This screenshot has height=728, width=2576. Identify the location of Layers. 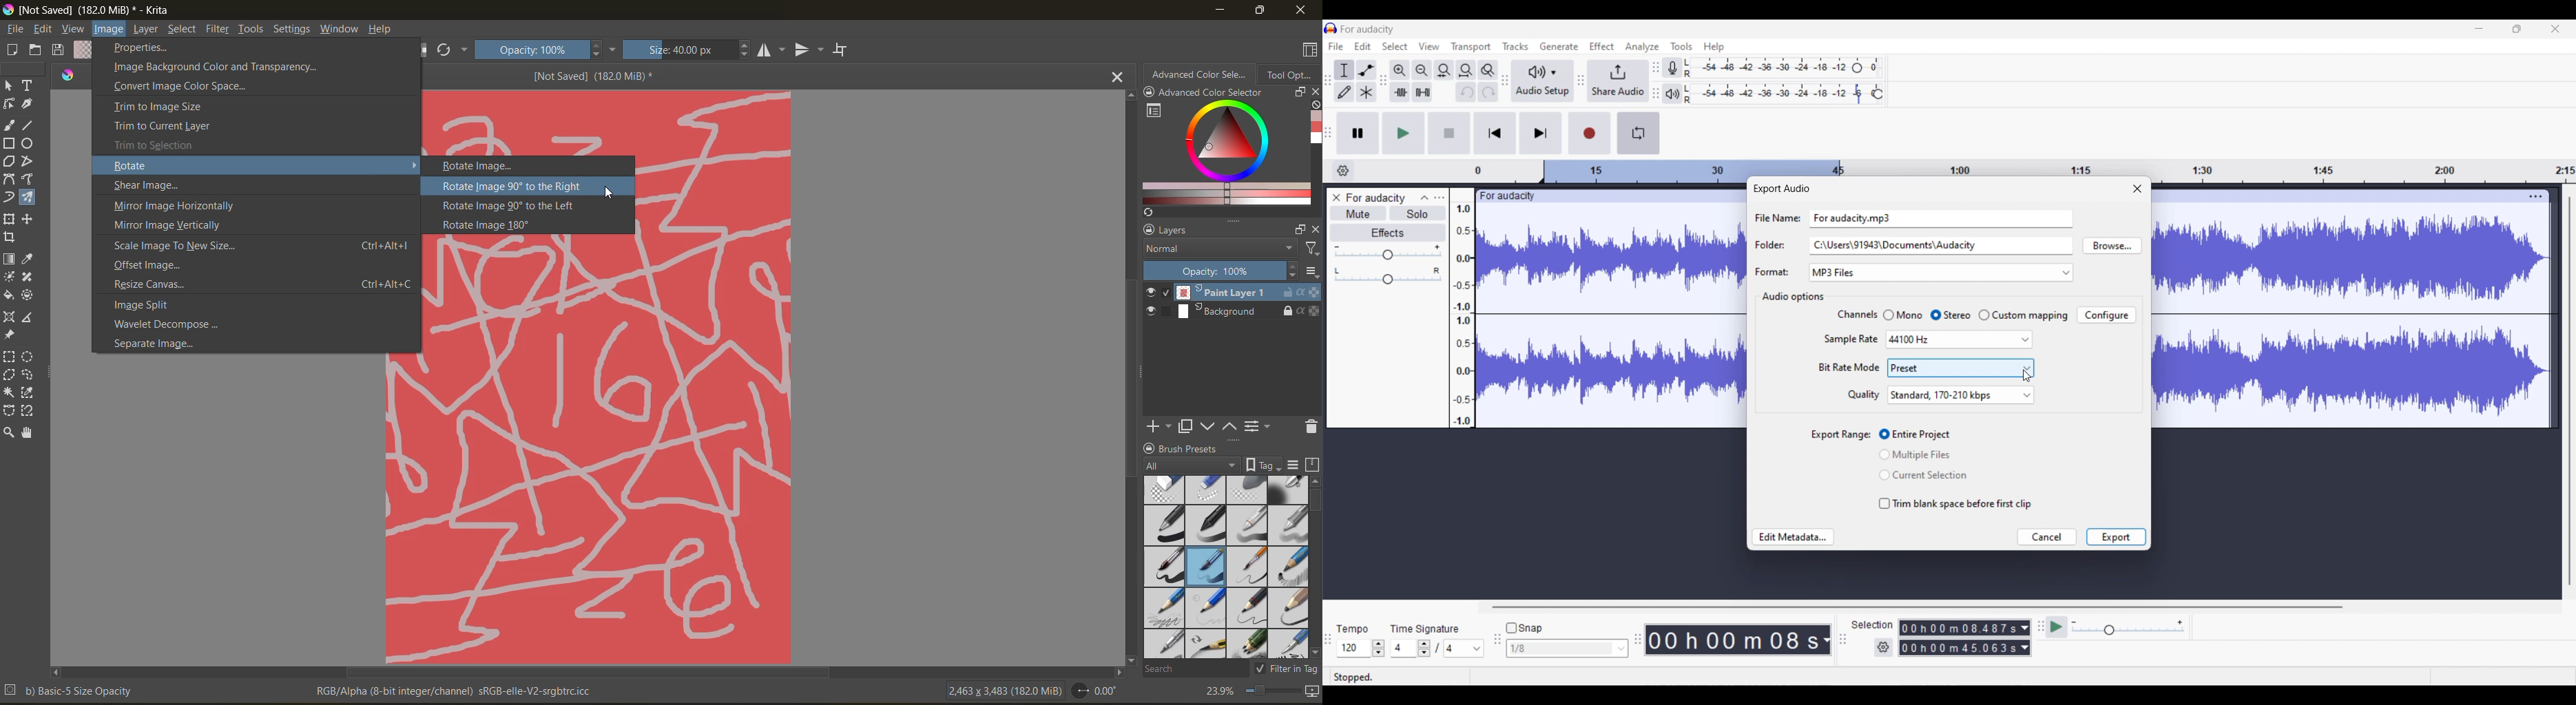
(1181, 230).